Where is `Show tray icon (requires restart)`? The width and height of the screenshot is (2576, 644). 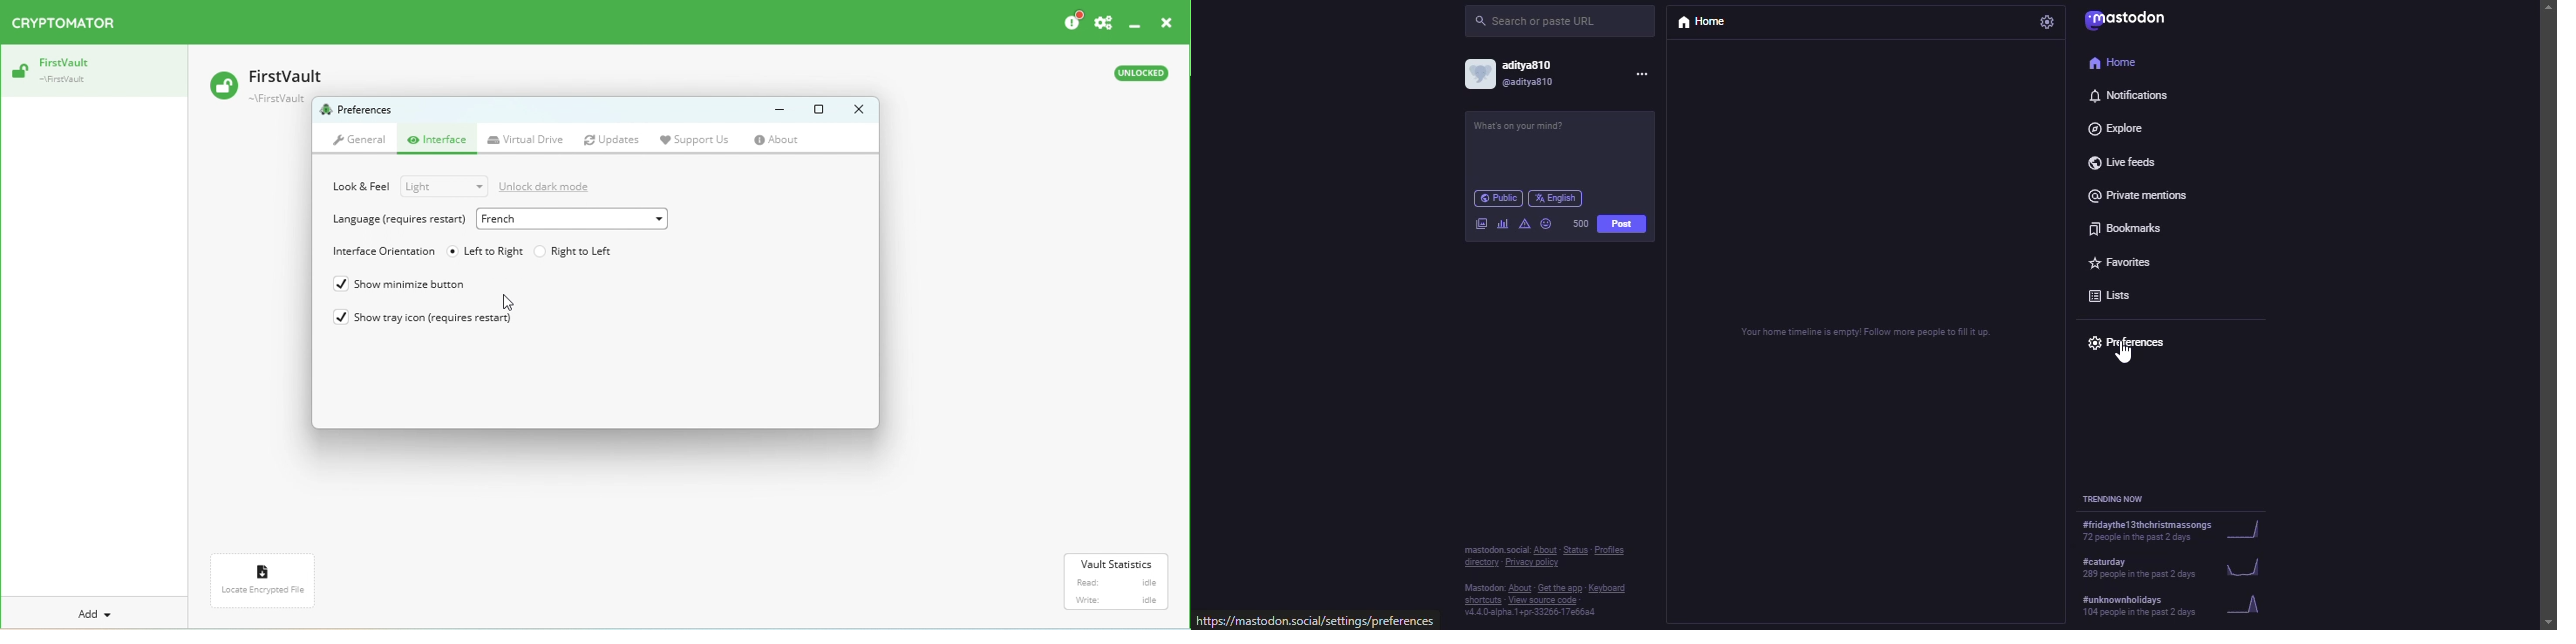 Show tray icon (requires restart) is located at coordinates (430, 321).